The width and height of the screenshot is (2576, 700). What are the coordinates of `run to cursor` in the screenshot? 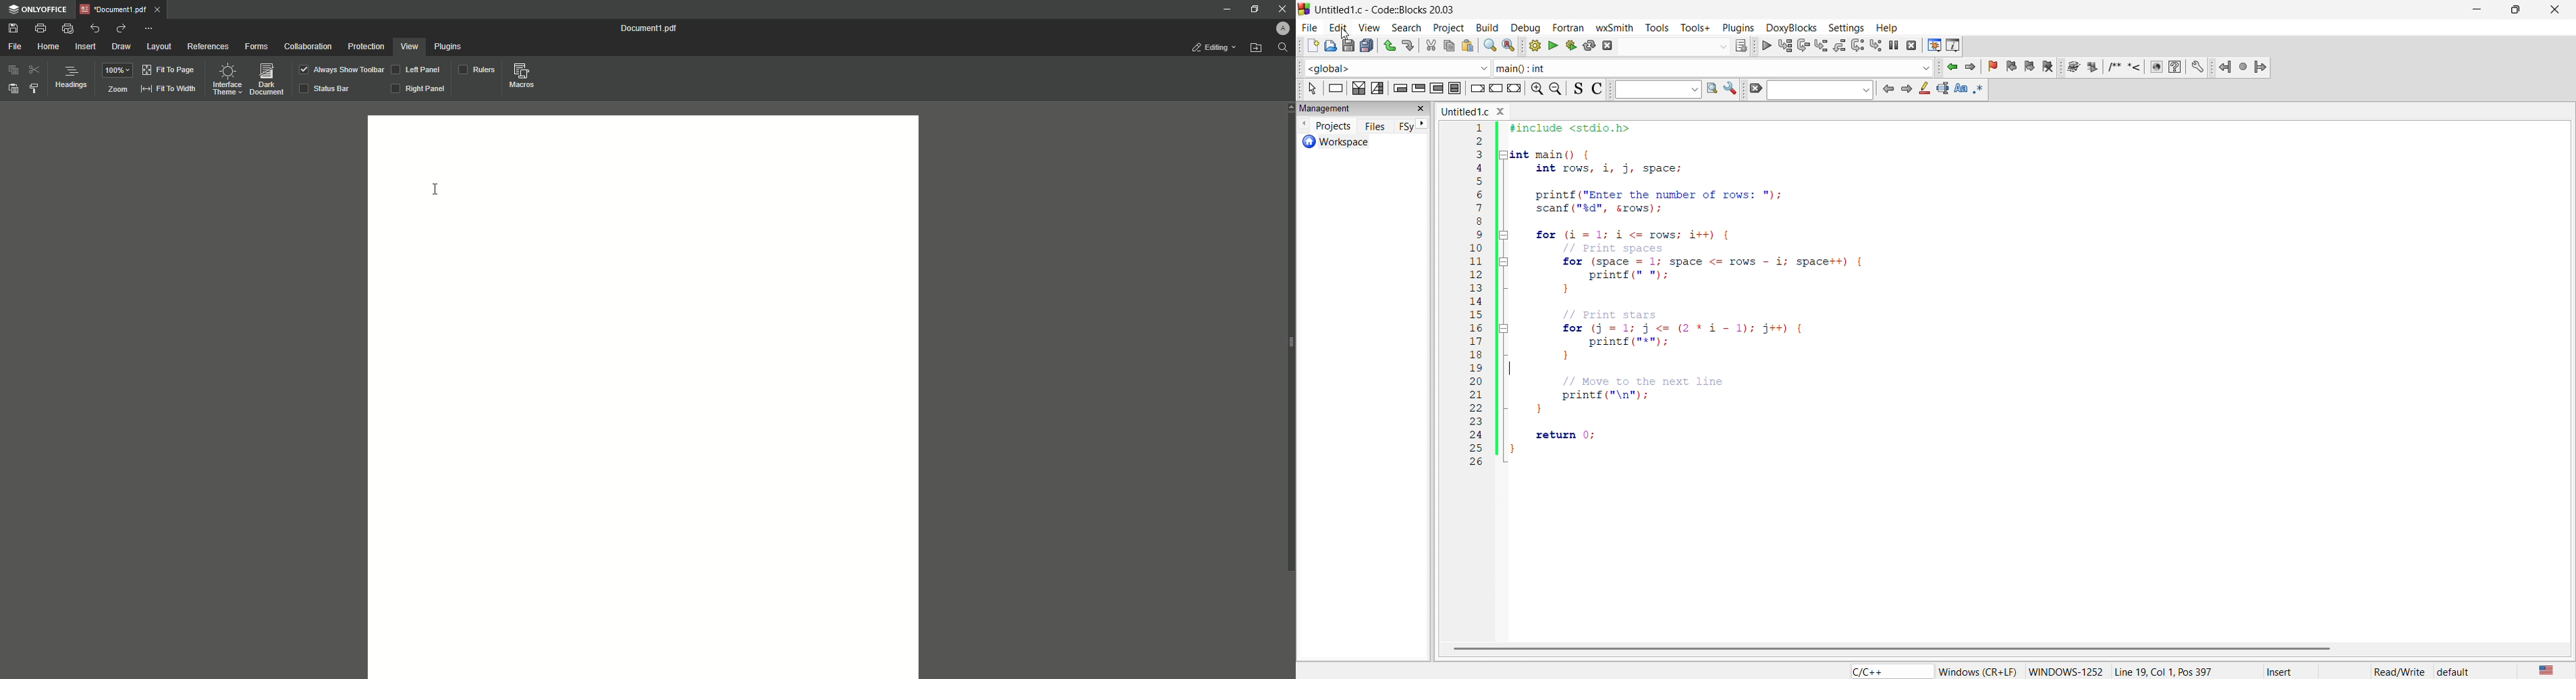 It's located at (1785, 45).